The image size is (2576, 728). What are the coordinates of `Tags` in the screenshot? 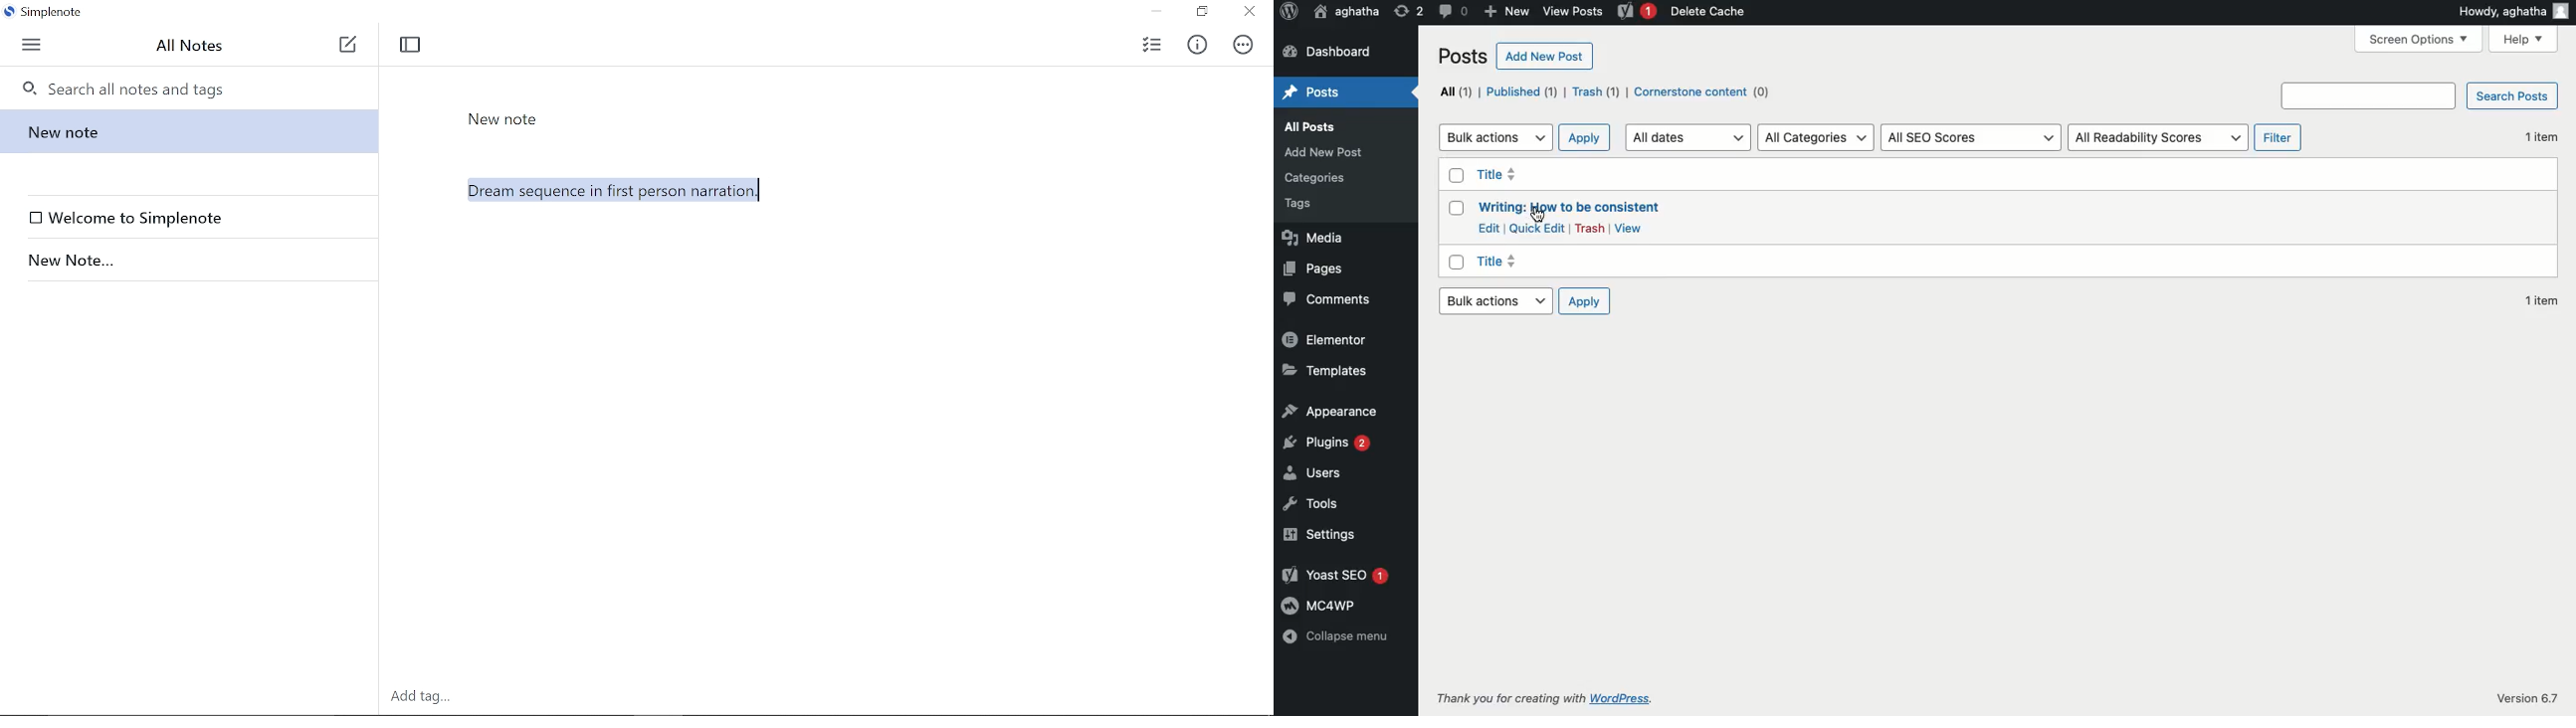 It's located at (1296, 203).